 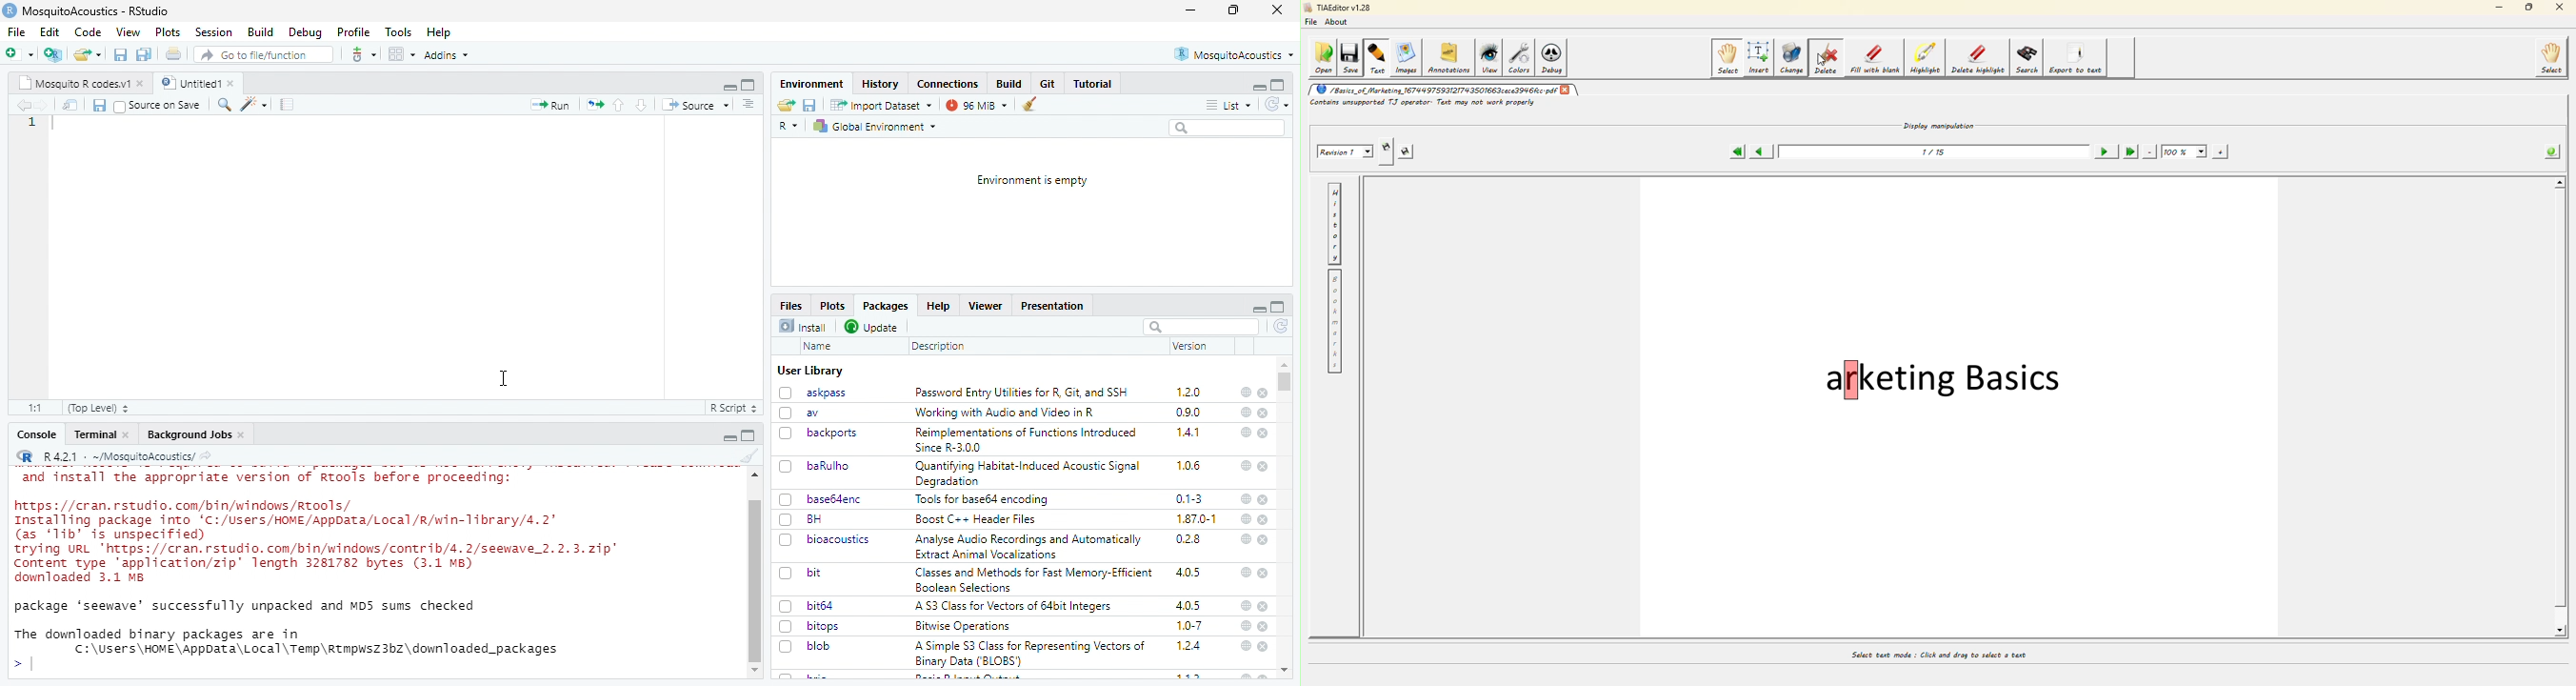 What do you see at coordinates (18, 32) in the screenshot?
I see `File` at bounding box center [18, 32].